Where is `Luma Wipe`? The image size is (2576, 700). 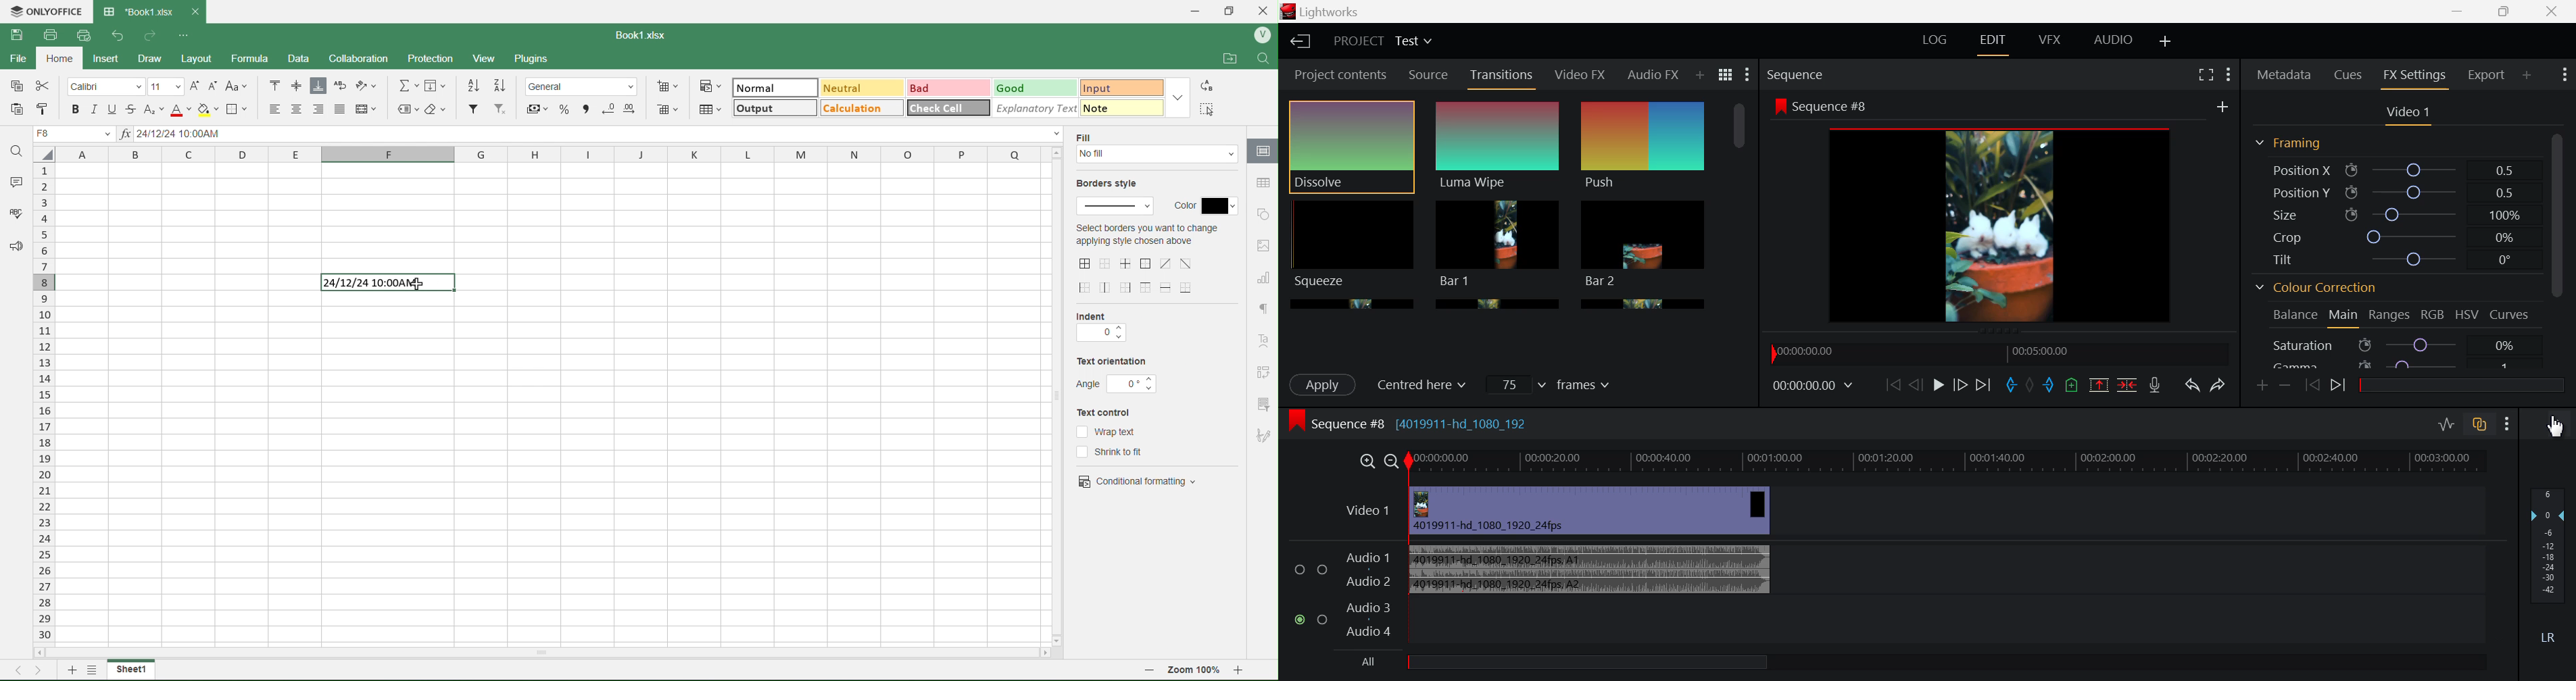
Luma Wipe is located at coordinates (1498, 147).